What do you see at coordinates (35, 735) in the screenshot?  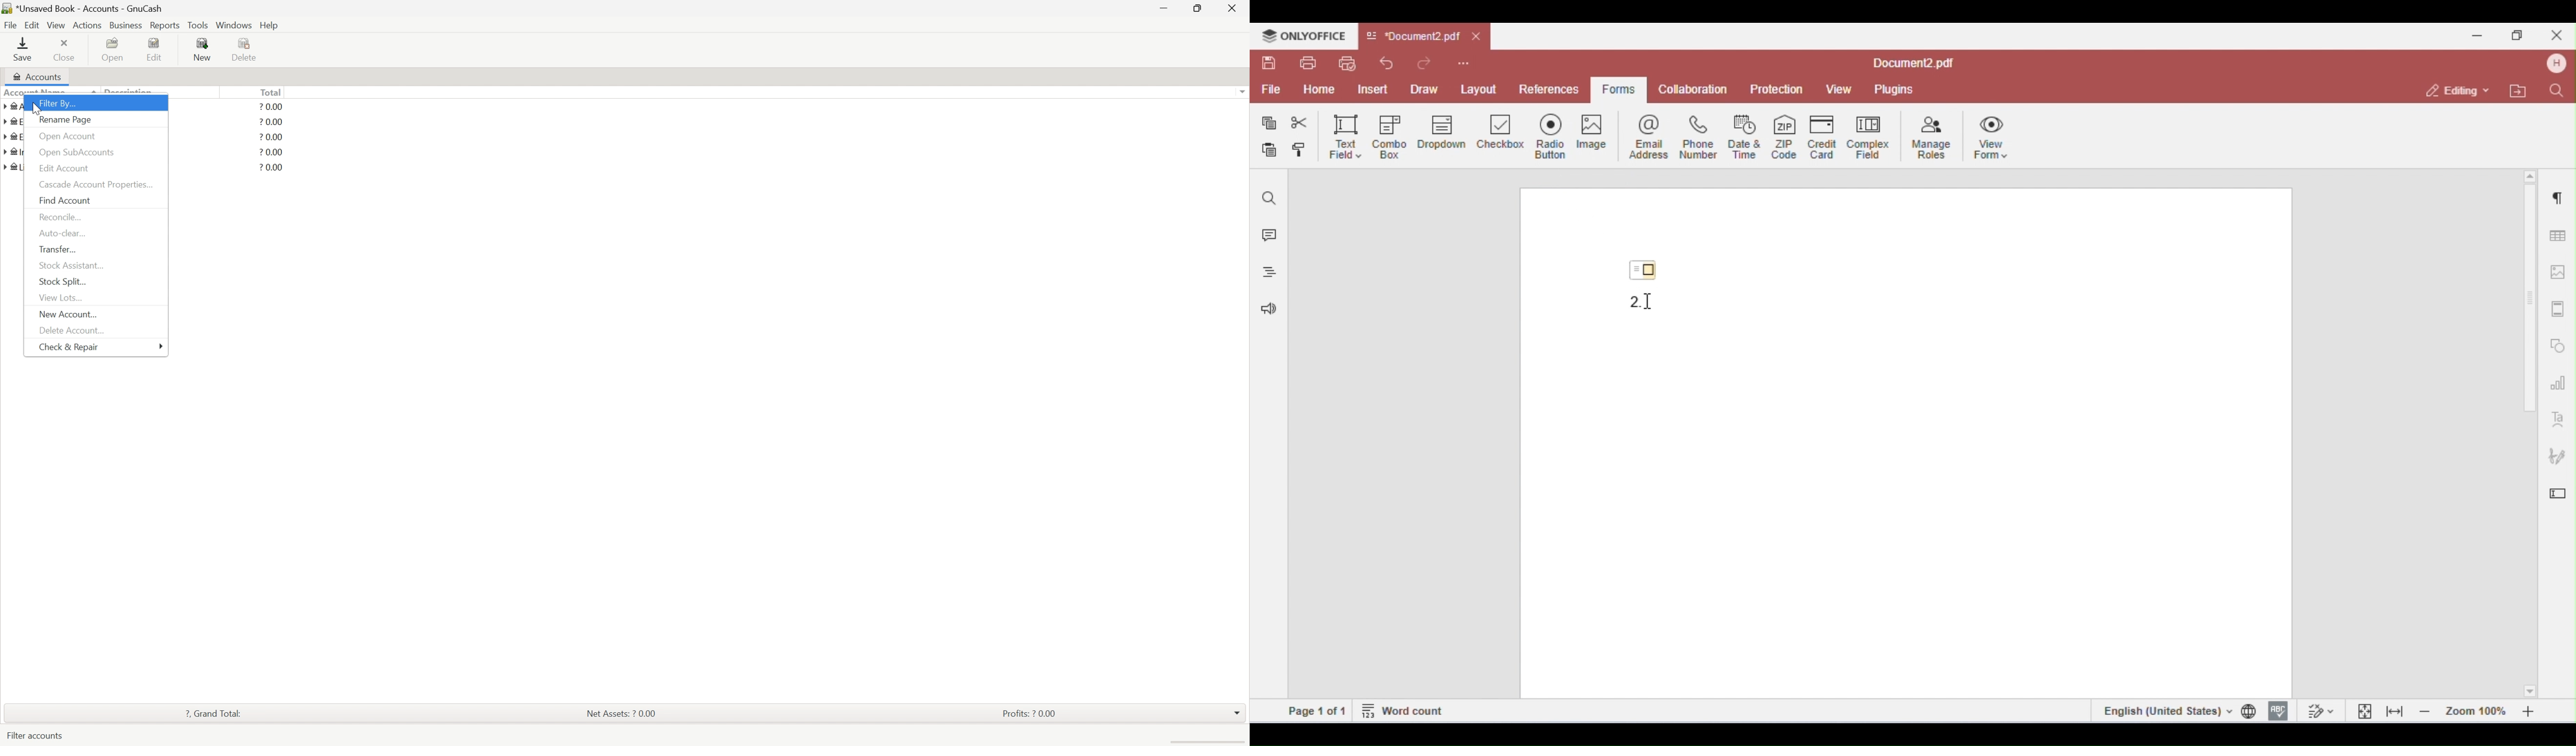 I see `Filter accounts` at bounding box center [35, 735].